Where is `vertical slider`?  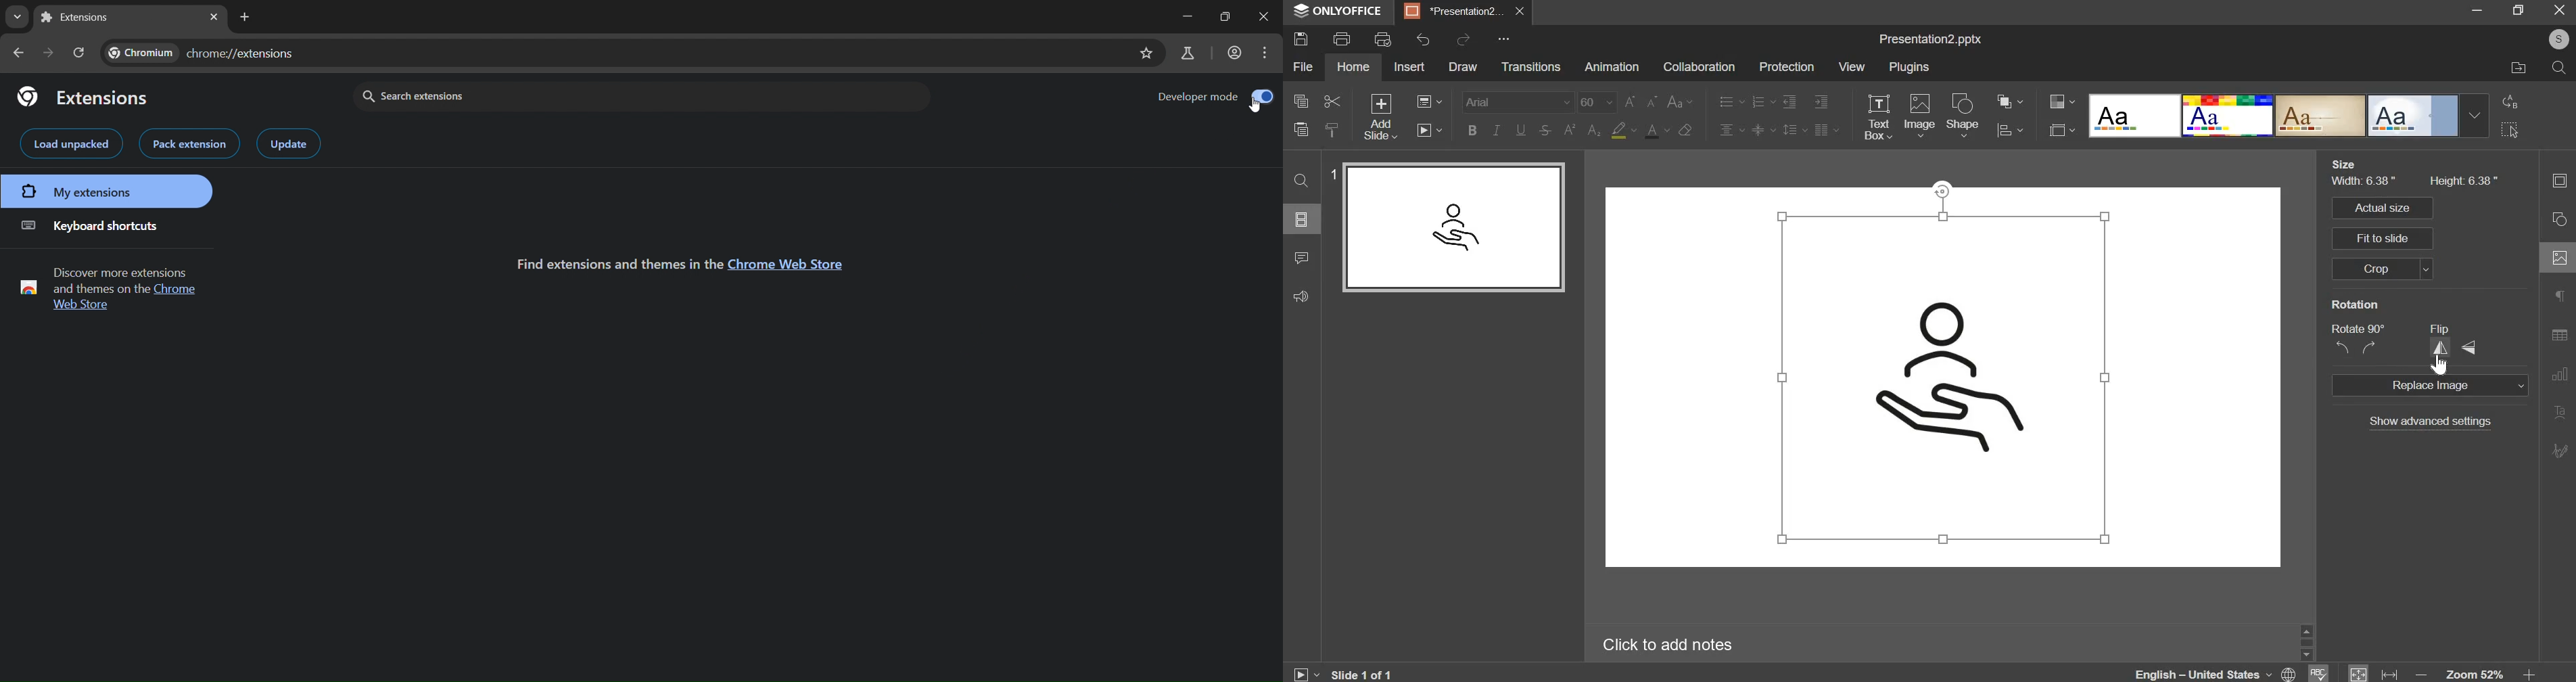
vertical slider is located at coordinates (2305, 642).